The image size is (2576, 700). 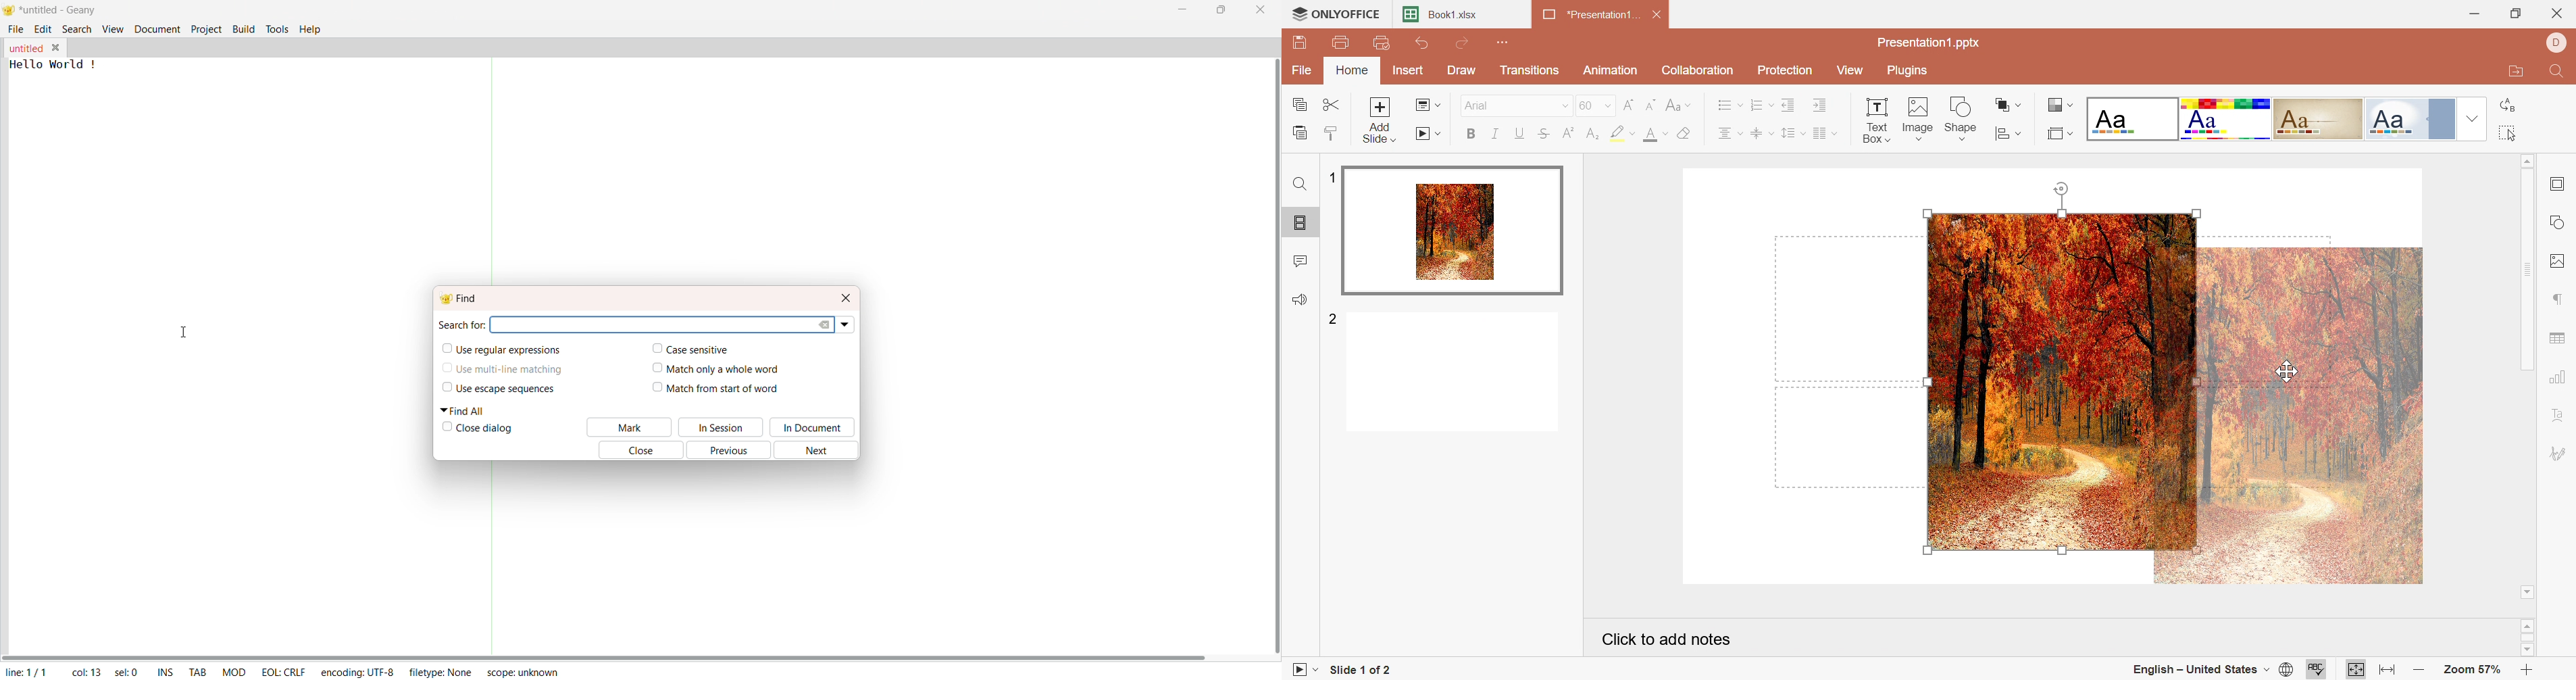 I want to click on Paste, so click(x=1301, y=132).